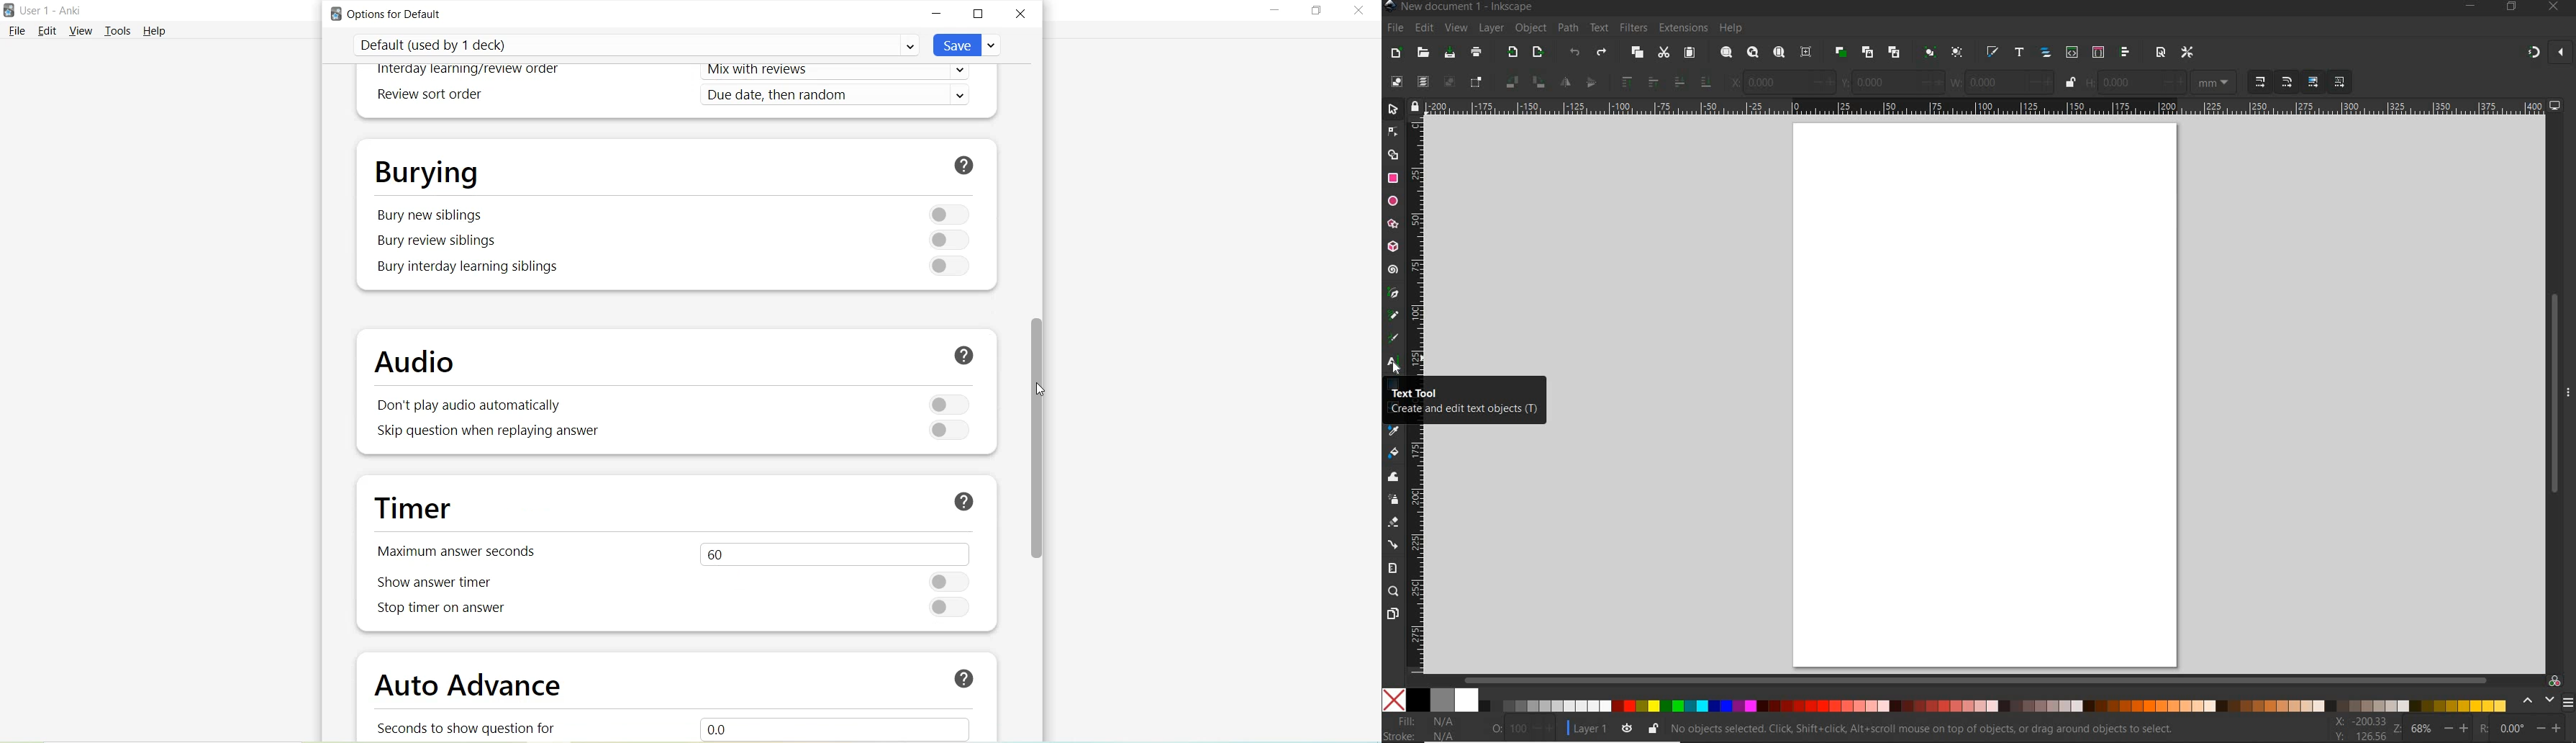 This screenshot has height=756, width=2576. What do you see at coordinates (1393, 154) in the screenshot?
I see `shape builder tool` at bounding box center [1393, 154].